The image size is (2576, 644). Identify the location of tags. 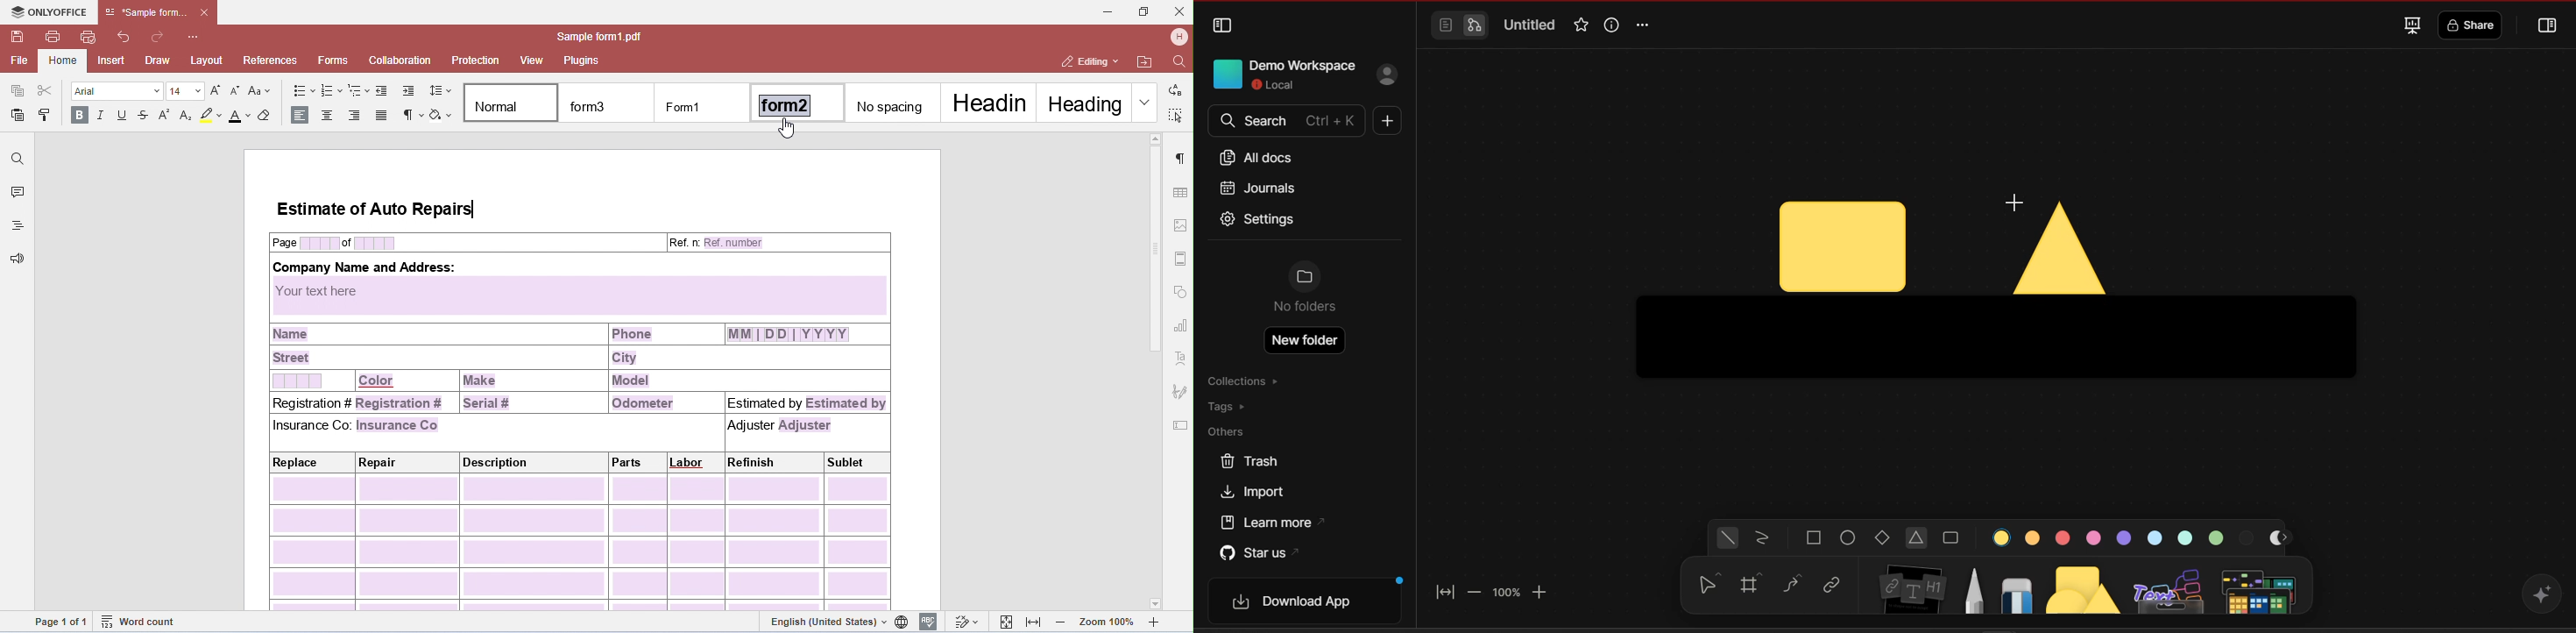
(1237, 407).